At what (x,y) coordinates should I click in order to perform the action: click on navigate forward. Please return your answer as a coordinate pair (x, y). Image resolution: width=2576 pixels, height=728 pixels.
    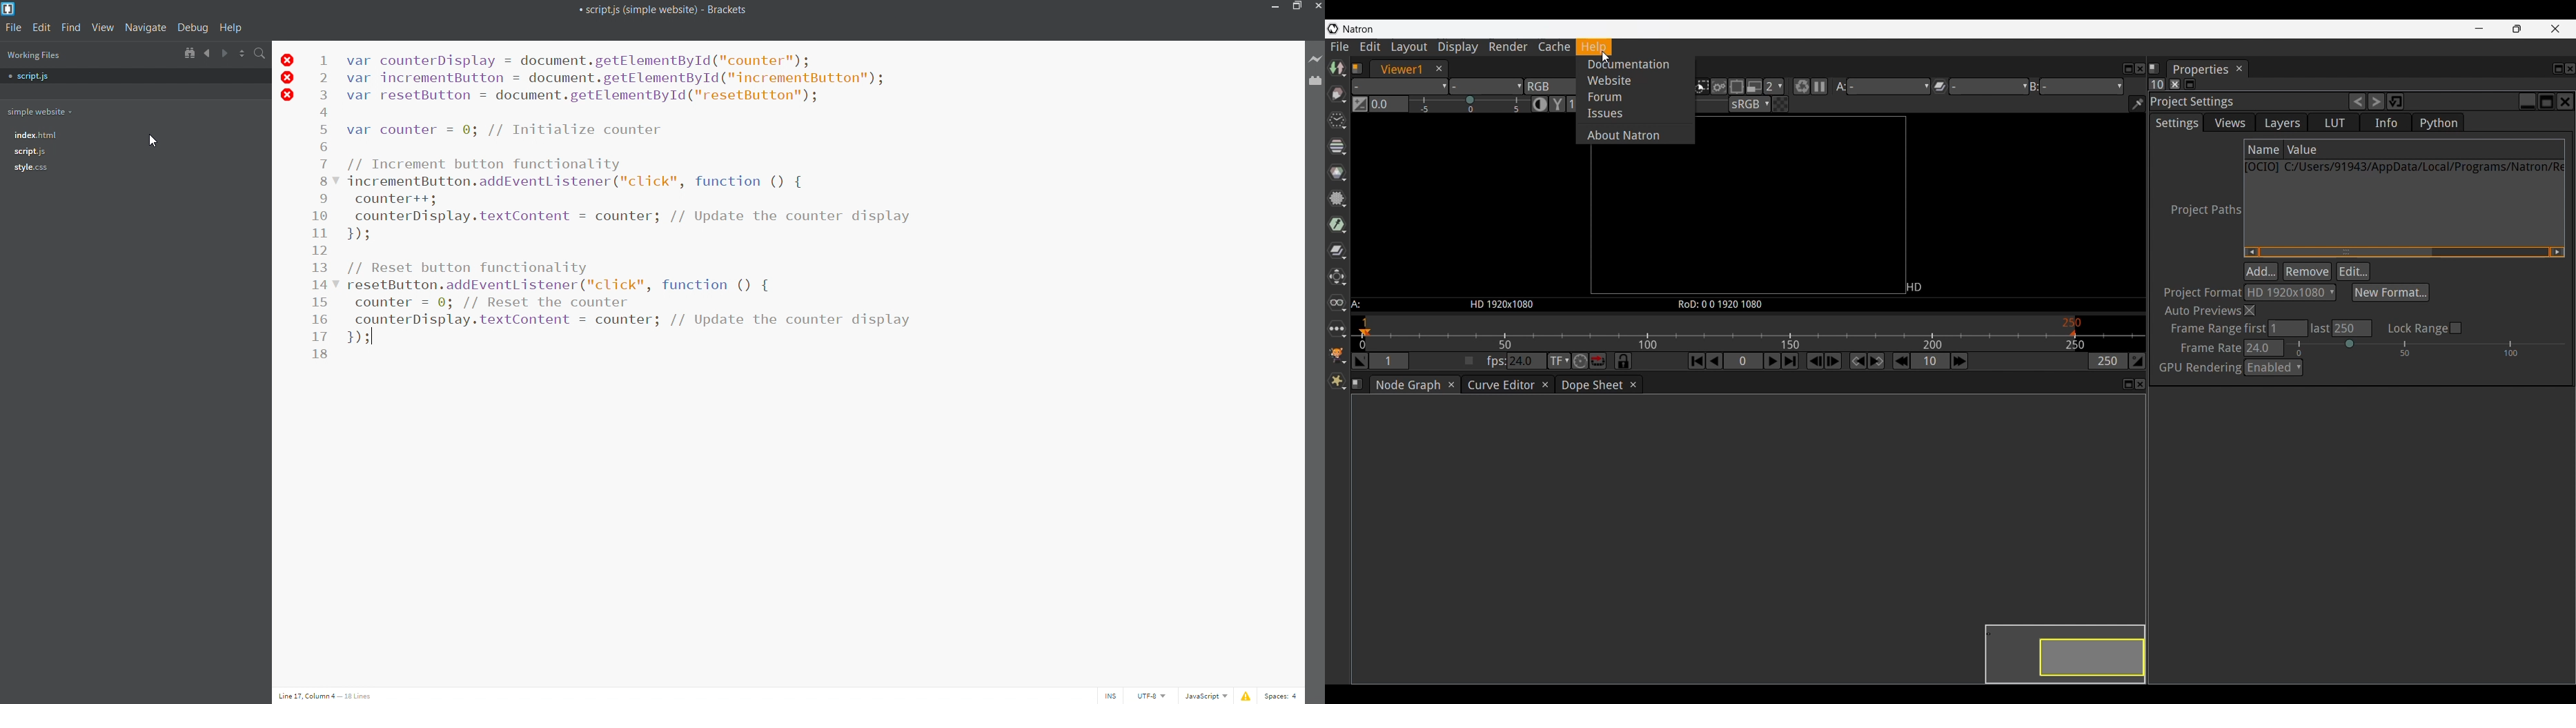
    Looking at the image, I should click on (226, 53).